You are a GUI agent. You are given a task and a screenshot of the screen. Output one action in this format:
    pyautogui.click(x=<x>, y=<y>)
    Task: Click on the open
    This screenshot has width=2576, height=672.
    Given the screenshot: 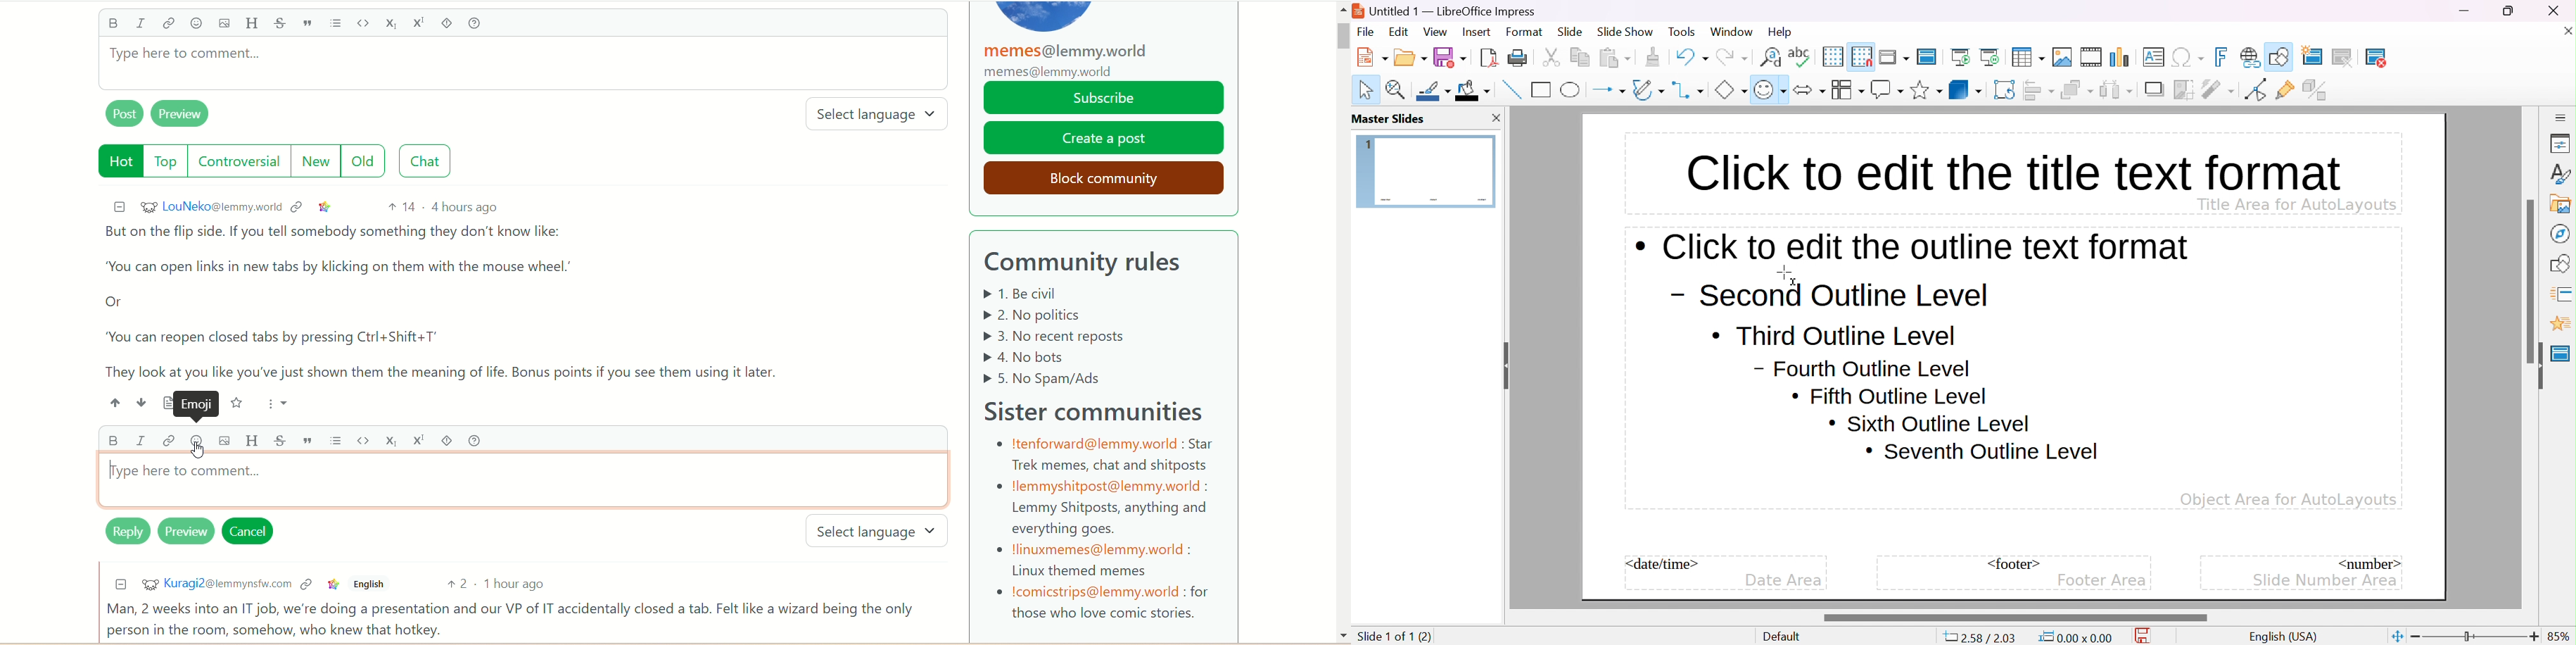 What is the action you would take?
    pyautogui.click(x=1412, y=56)
    